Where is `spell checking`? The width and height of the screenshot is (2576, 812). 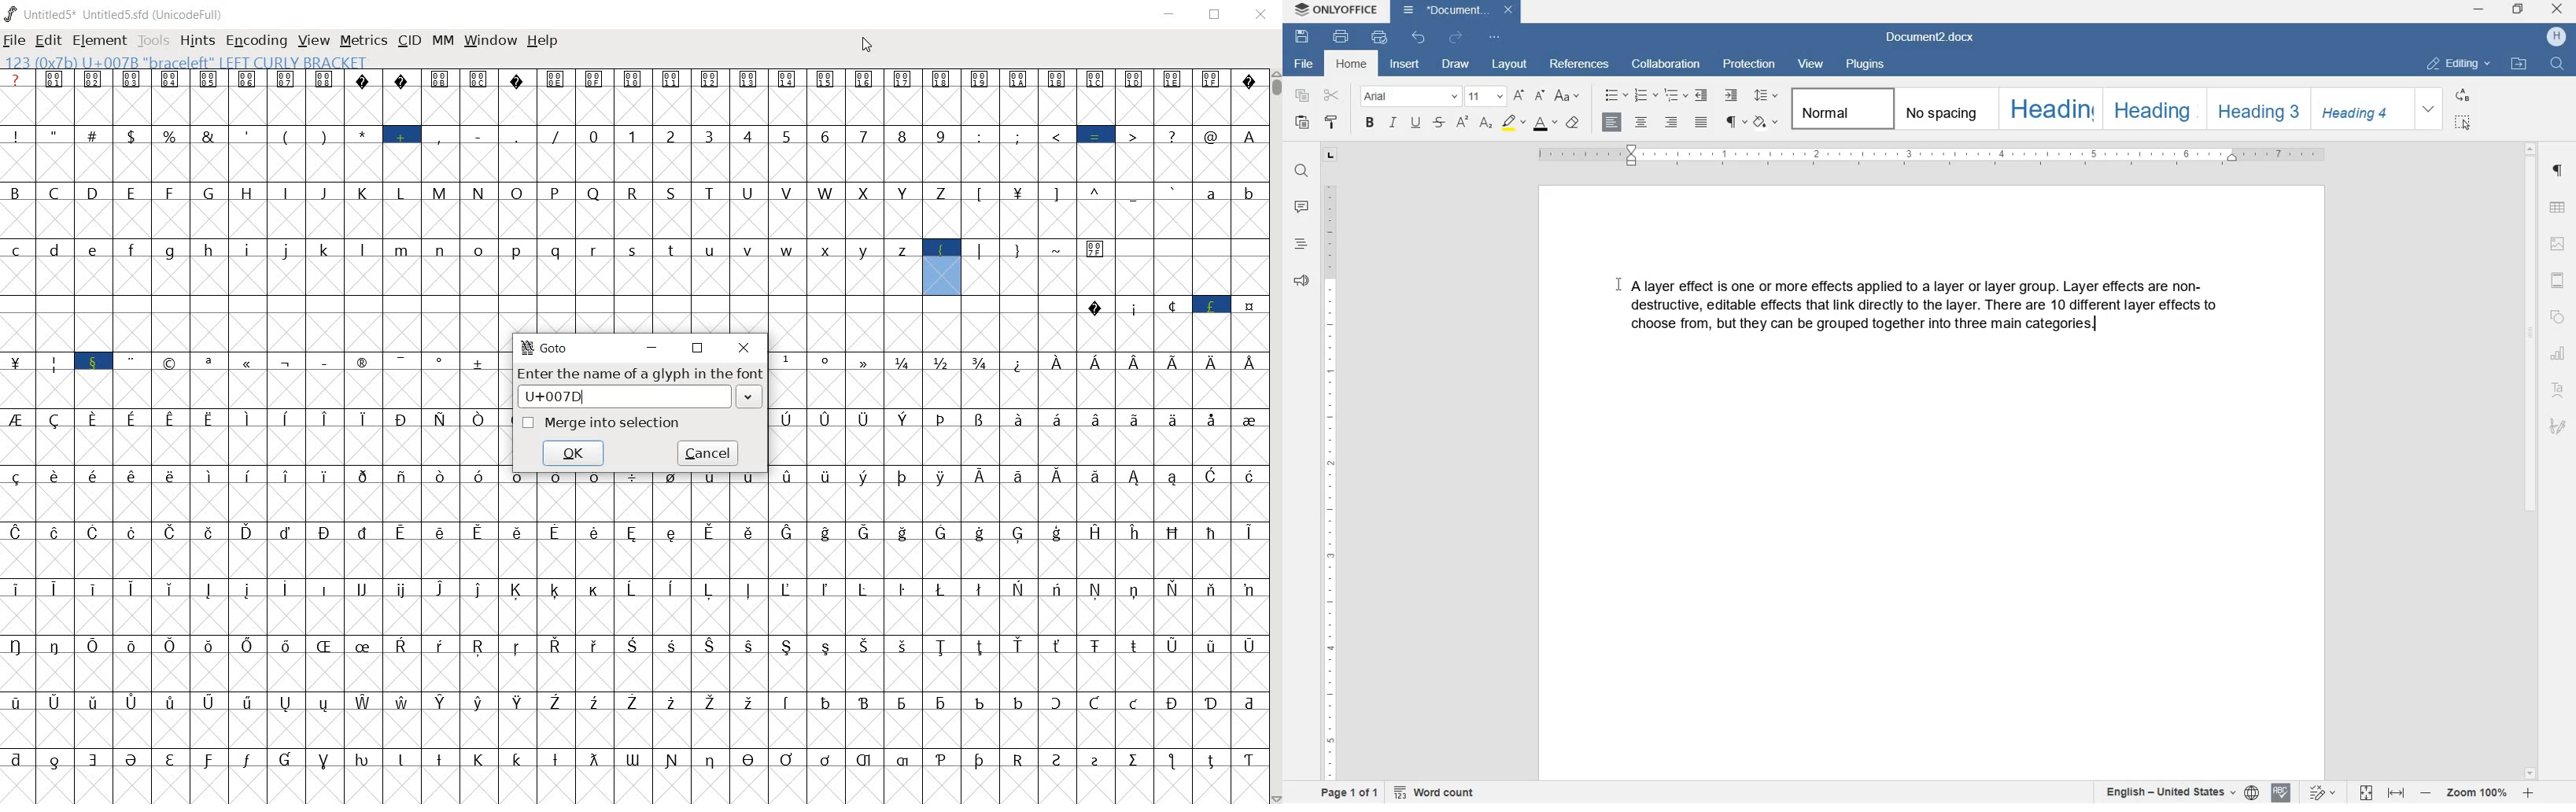 spell checking is located at coordinates (2281, 792).